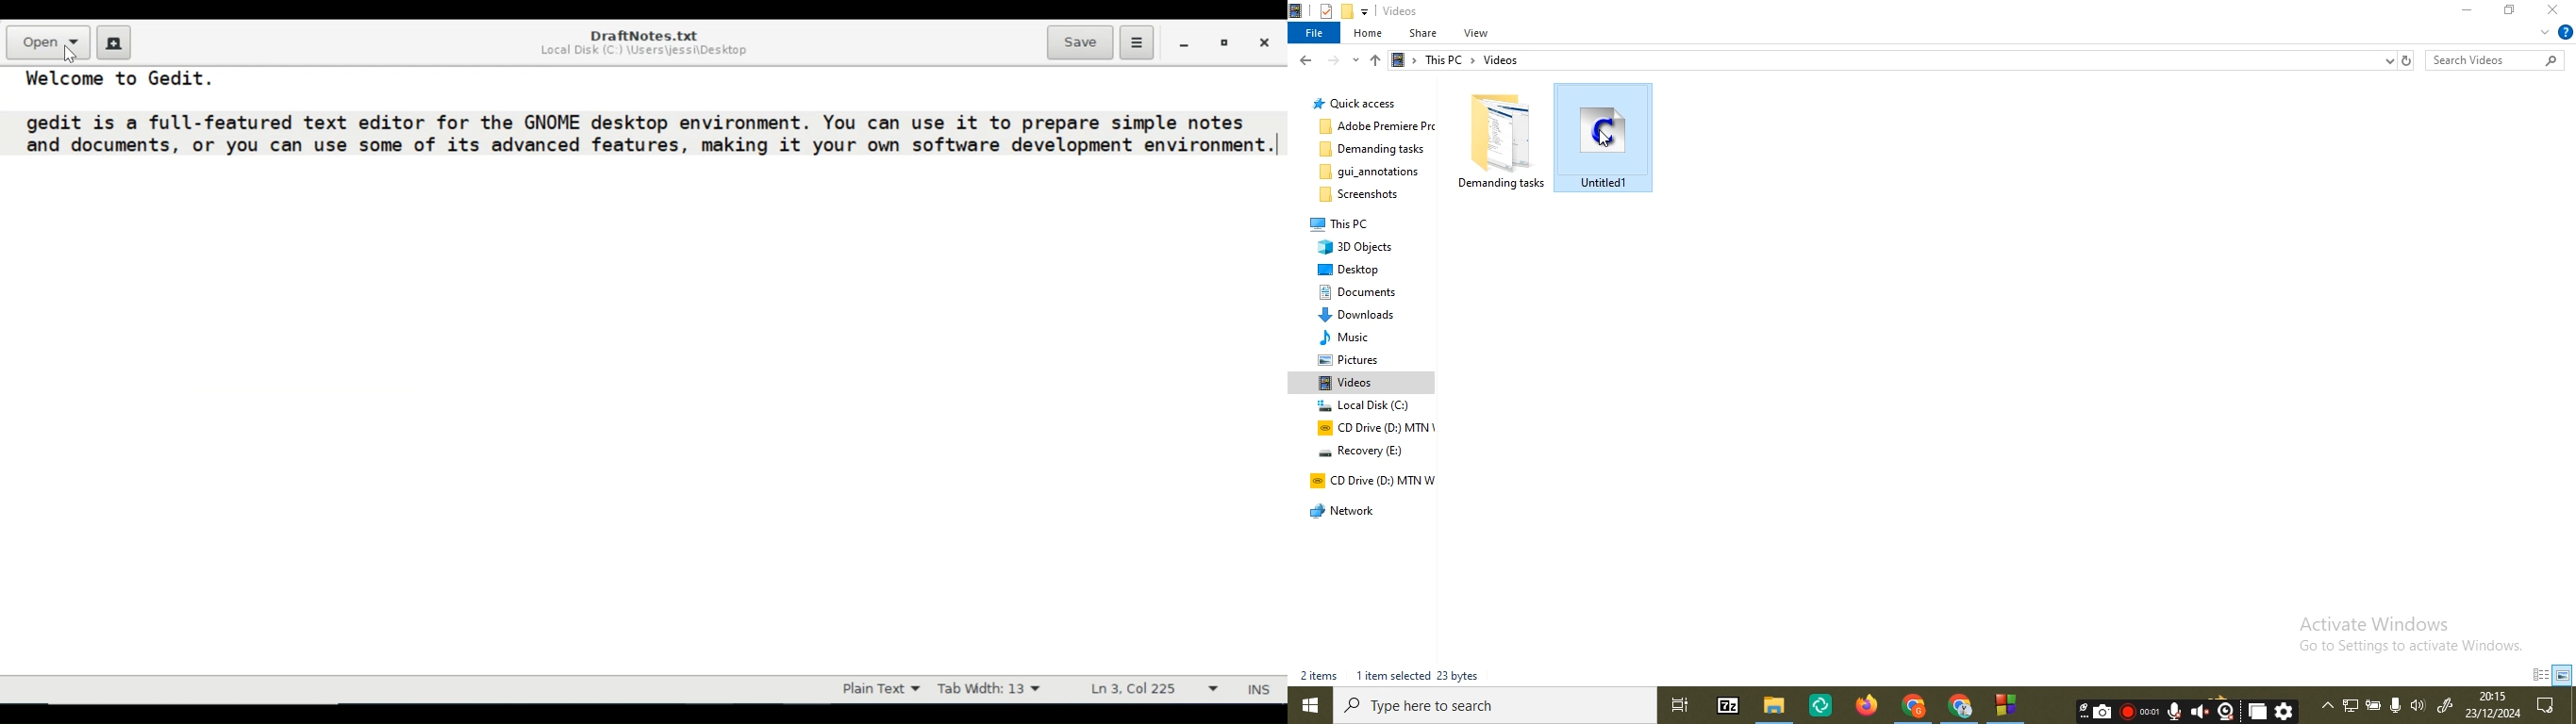 Image resolution: width=2576 pixels, height=728 pixels. I want to click on folder, so click(1362, 315).